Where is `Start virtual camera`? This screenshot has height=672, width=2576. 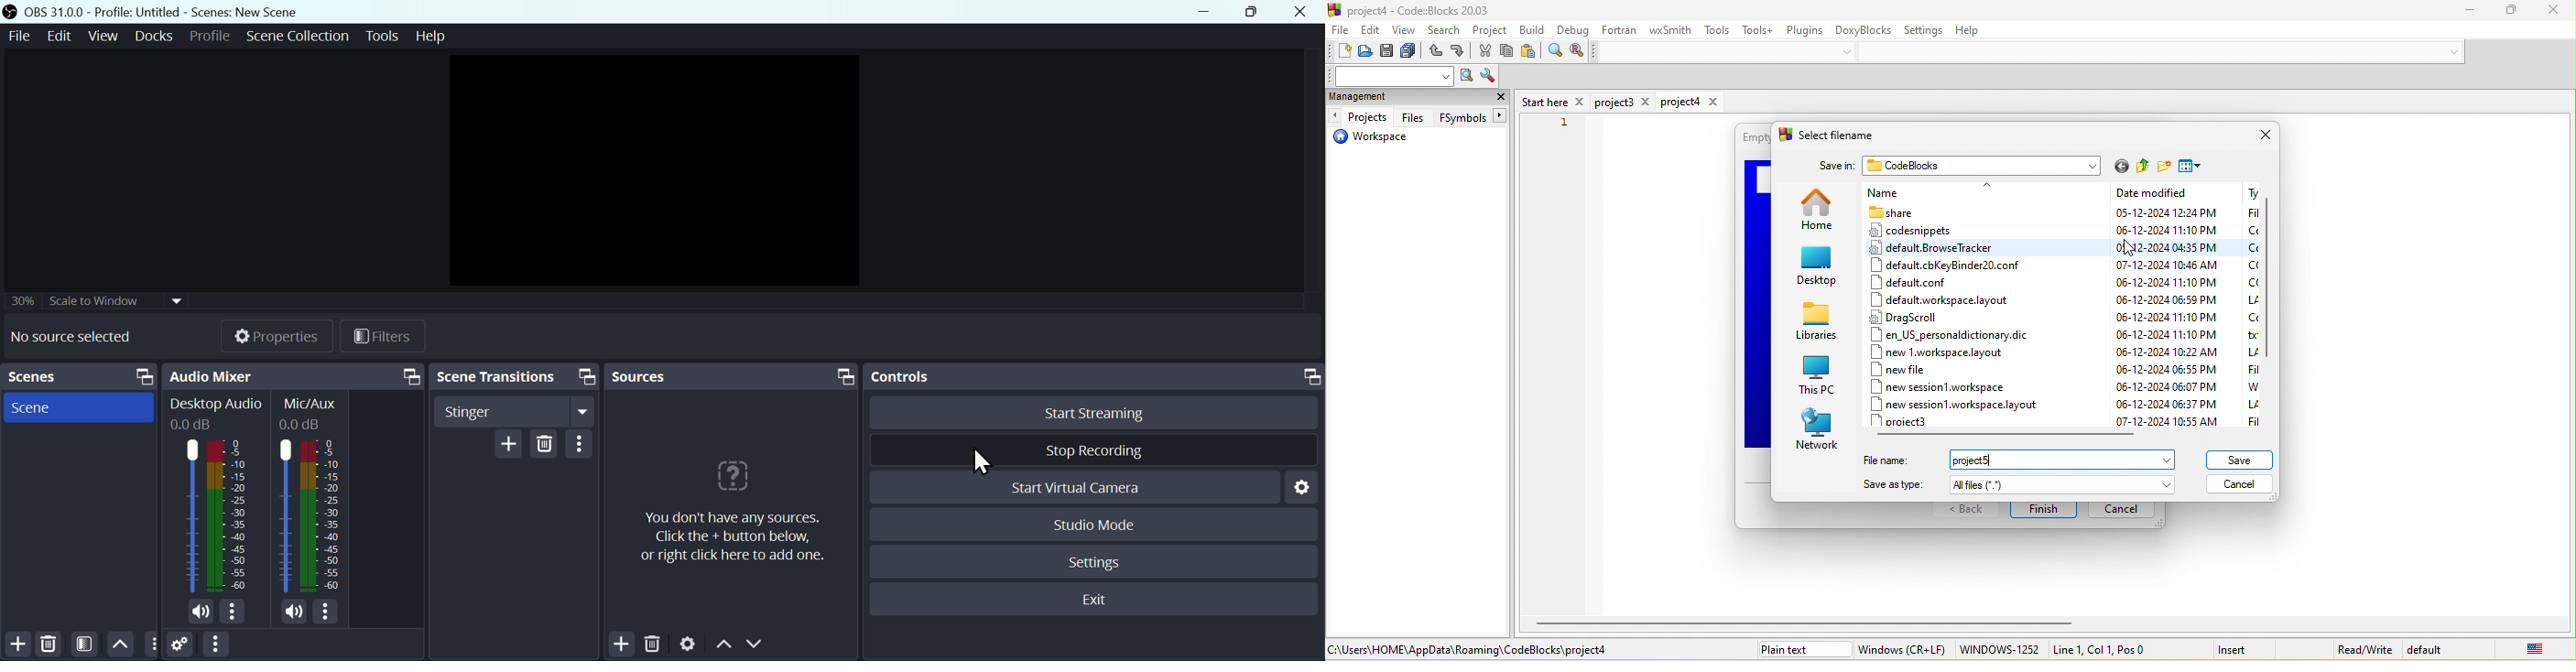 Start virtual camera is located at coordinates (1090, 486).